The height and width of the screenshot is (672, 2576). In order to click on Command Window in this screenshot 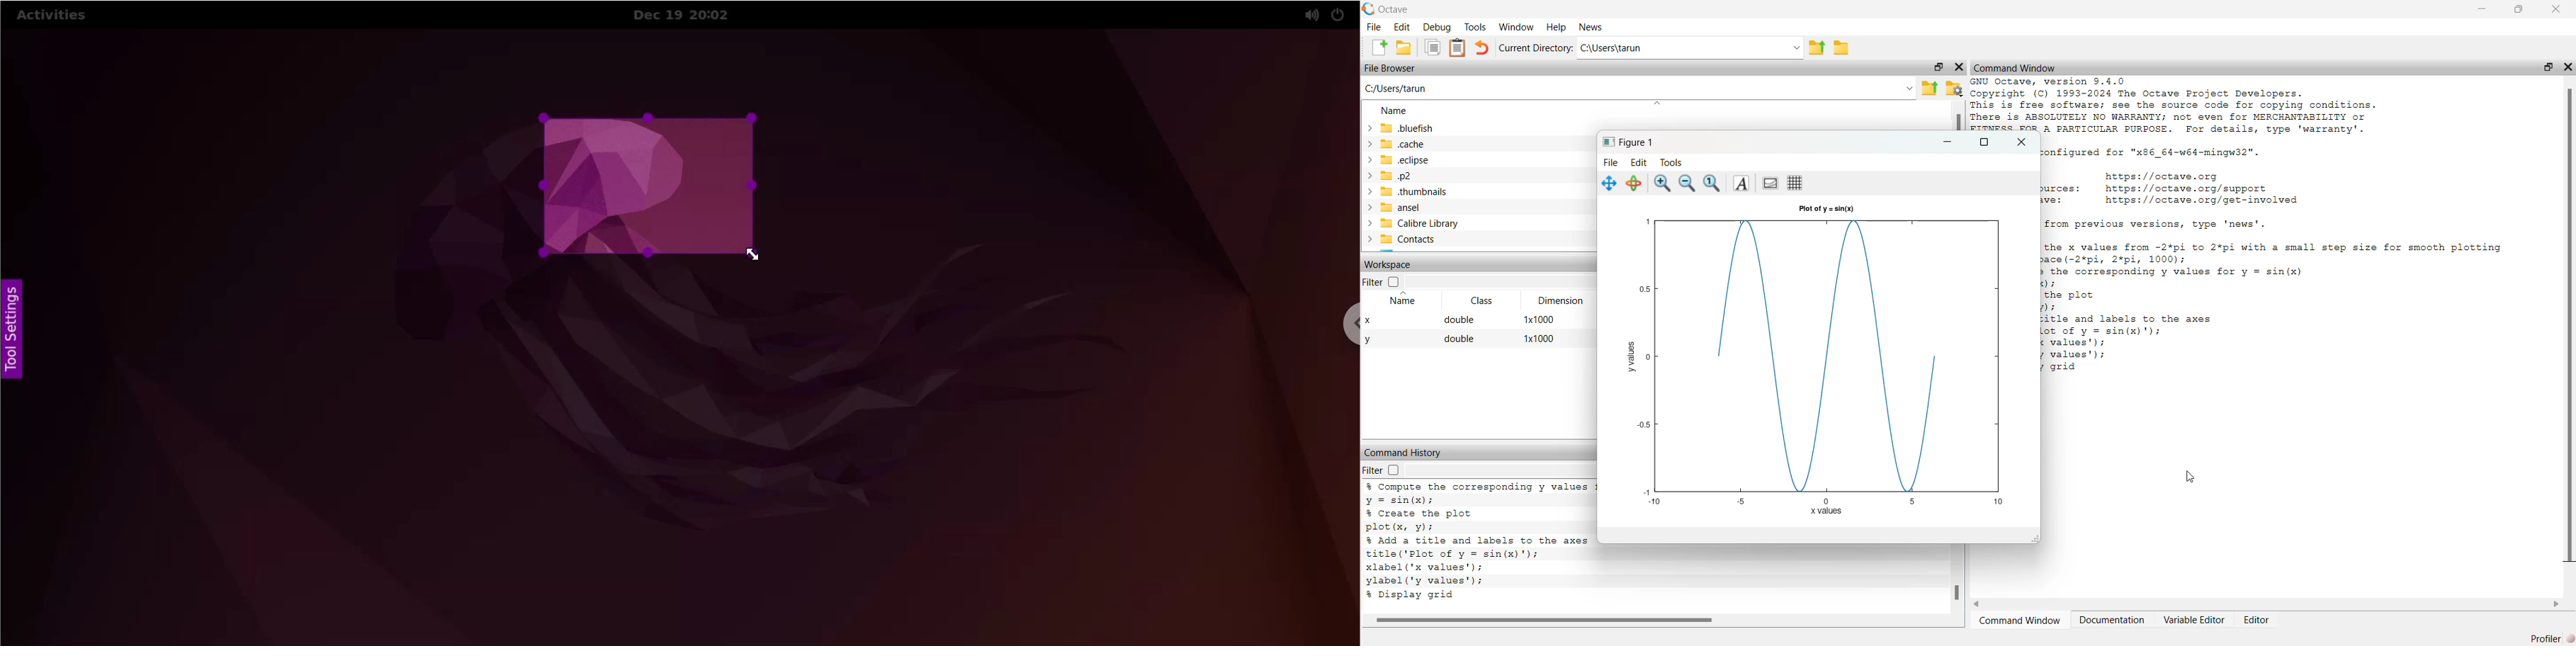, I will do `click(2027, 68)`.